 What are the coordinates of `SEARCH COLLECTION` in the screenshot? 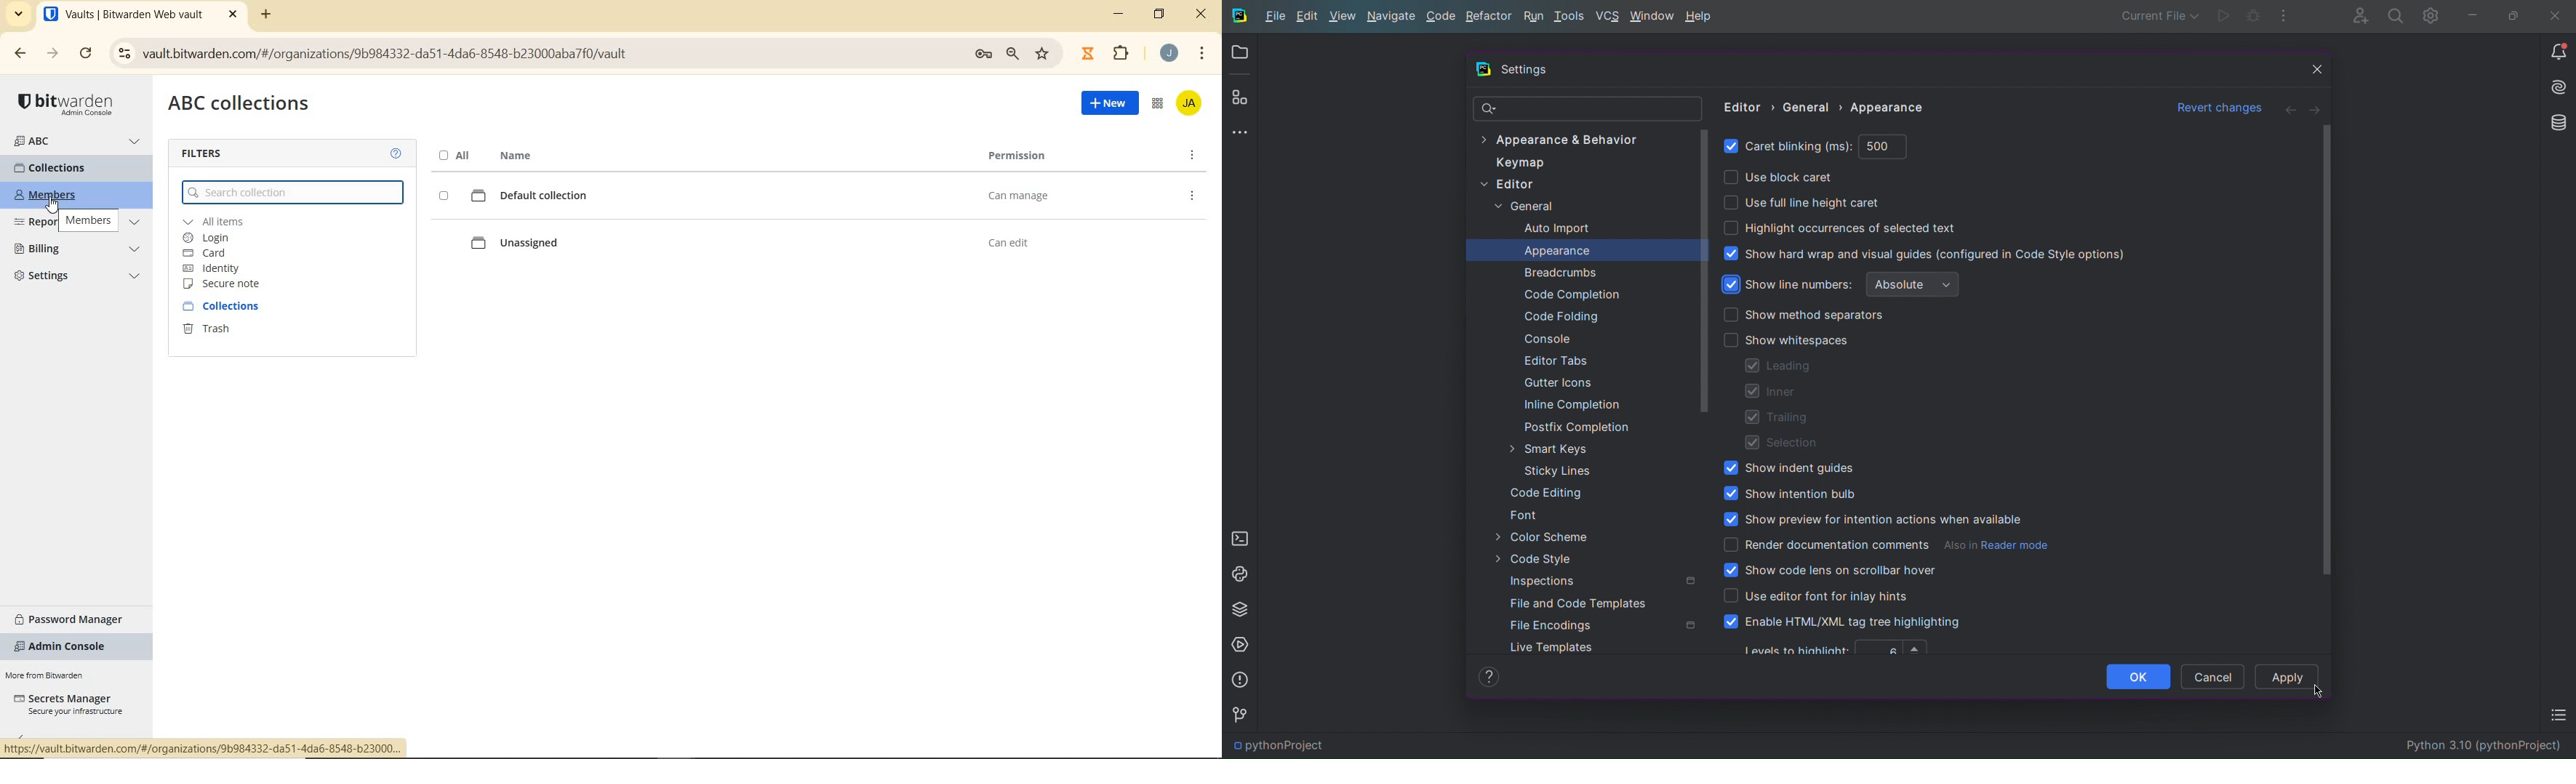 It's located at (293, 193).